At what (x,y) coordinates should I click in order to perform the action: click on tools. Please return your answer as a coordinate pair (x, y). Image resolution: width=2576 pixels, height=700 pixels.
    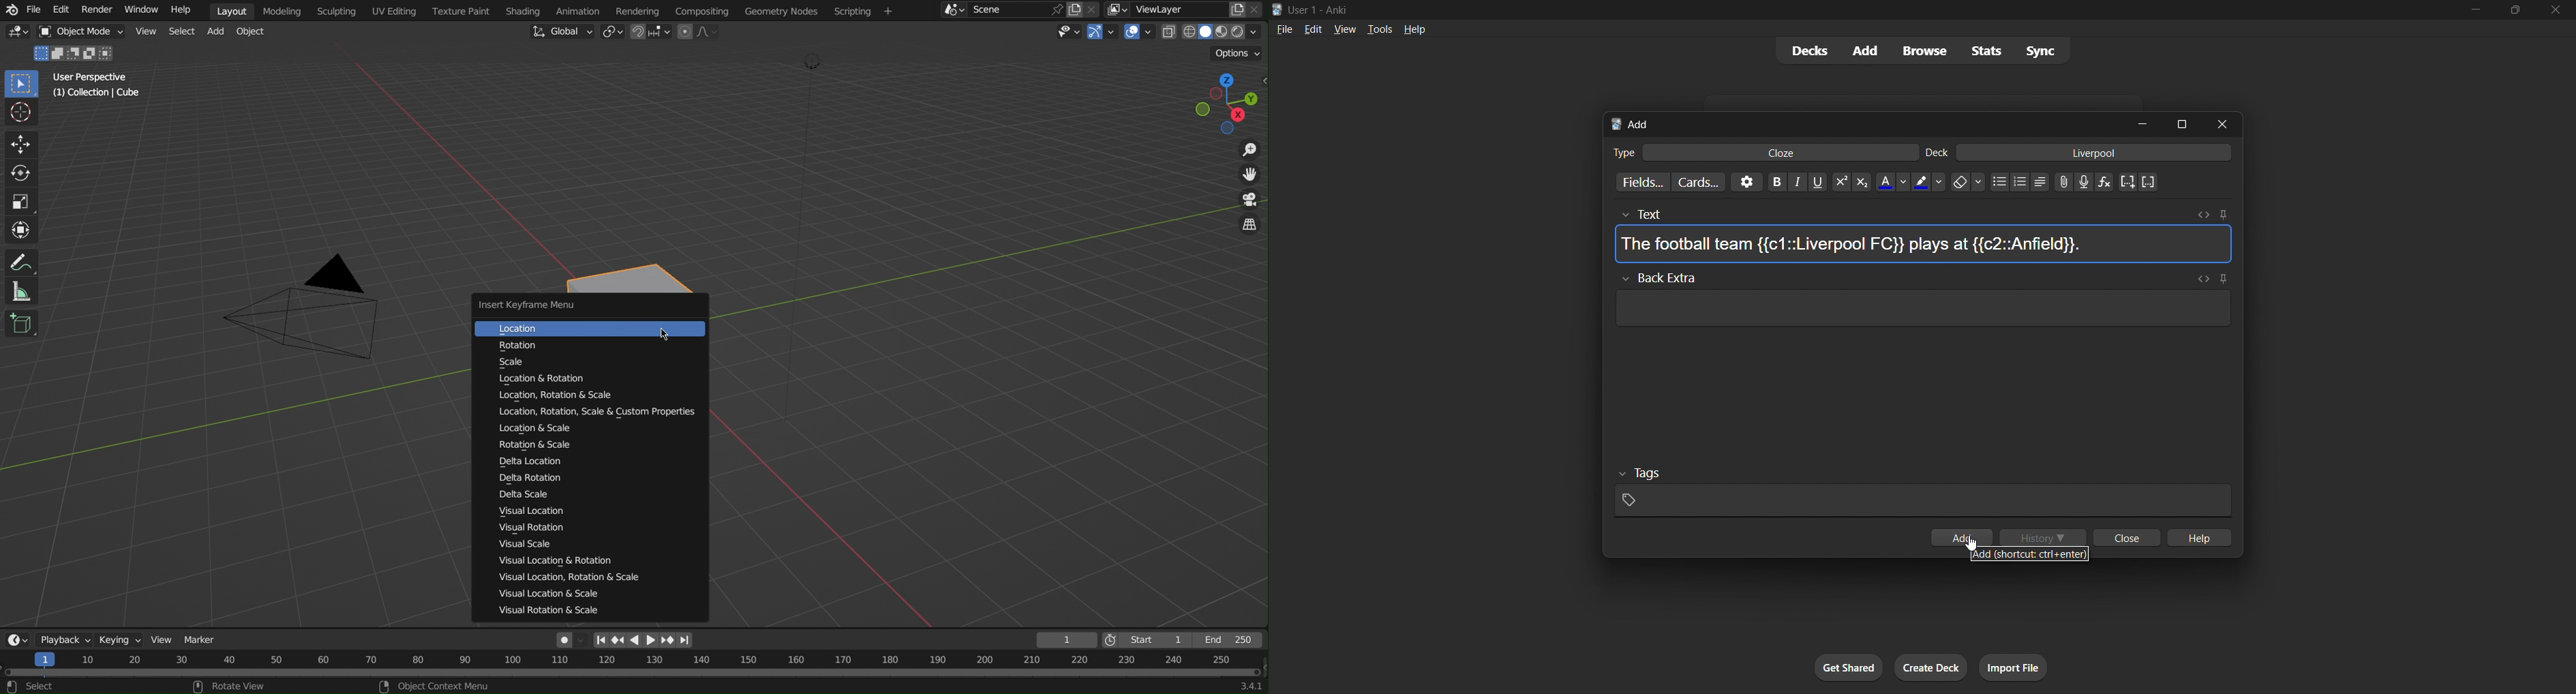
    Looking at the image, I should click on (1378, 30).